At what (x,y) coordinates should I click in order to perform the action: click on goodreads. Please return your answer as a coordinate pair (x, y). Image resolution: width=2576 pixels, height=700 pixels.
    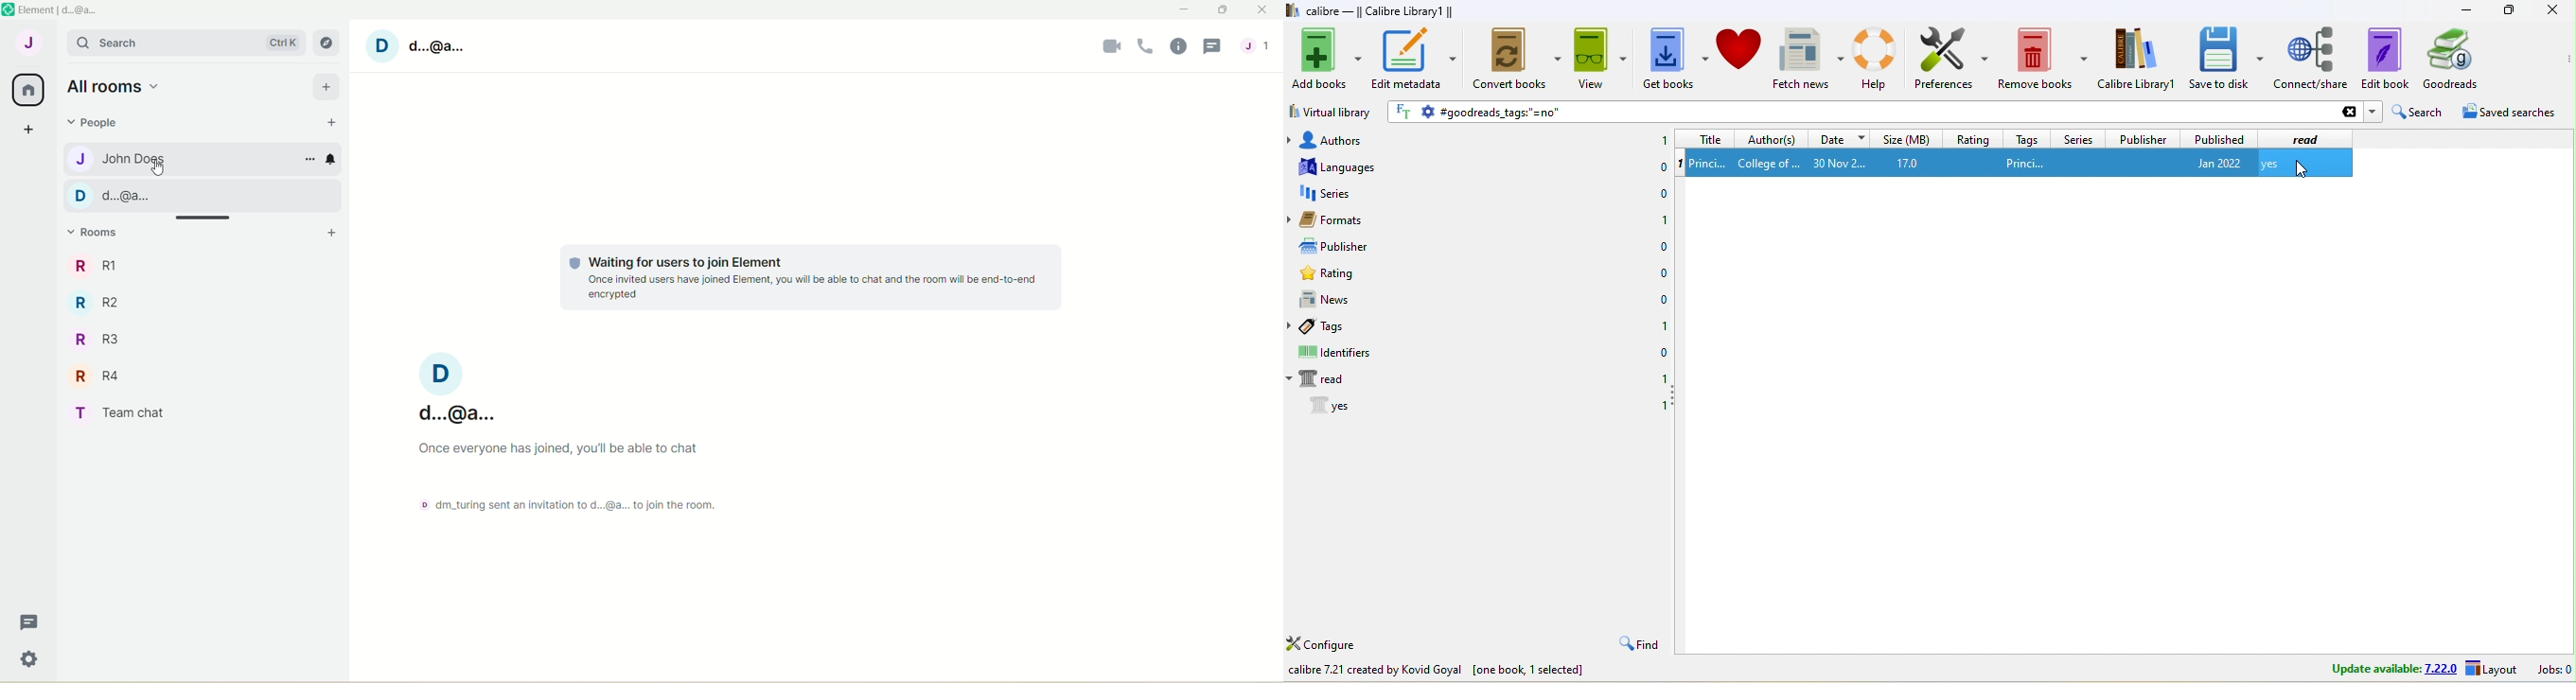
    Looking at the image, I should click on (2461, 59).